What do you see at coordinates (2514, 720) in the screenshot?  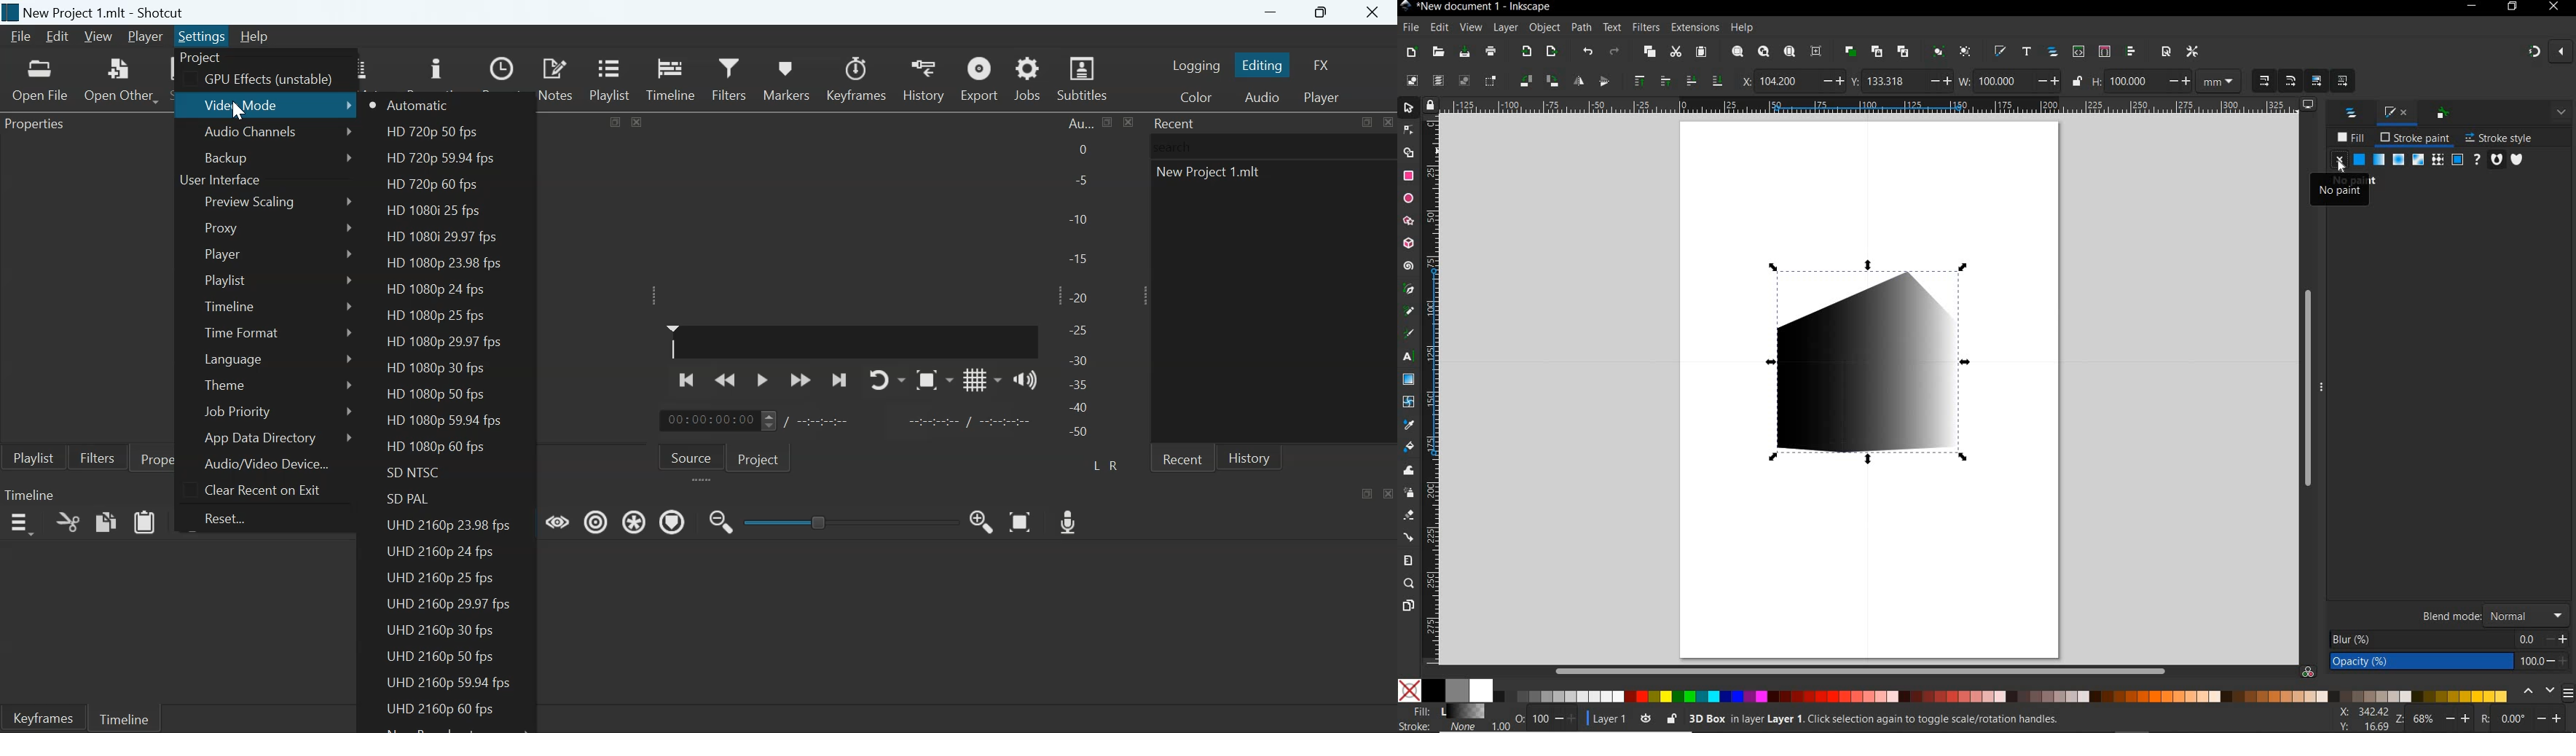 I see `0` at bounding box center [2514, 720].